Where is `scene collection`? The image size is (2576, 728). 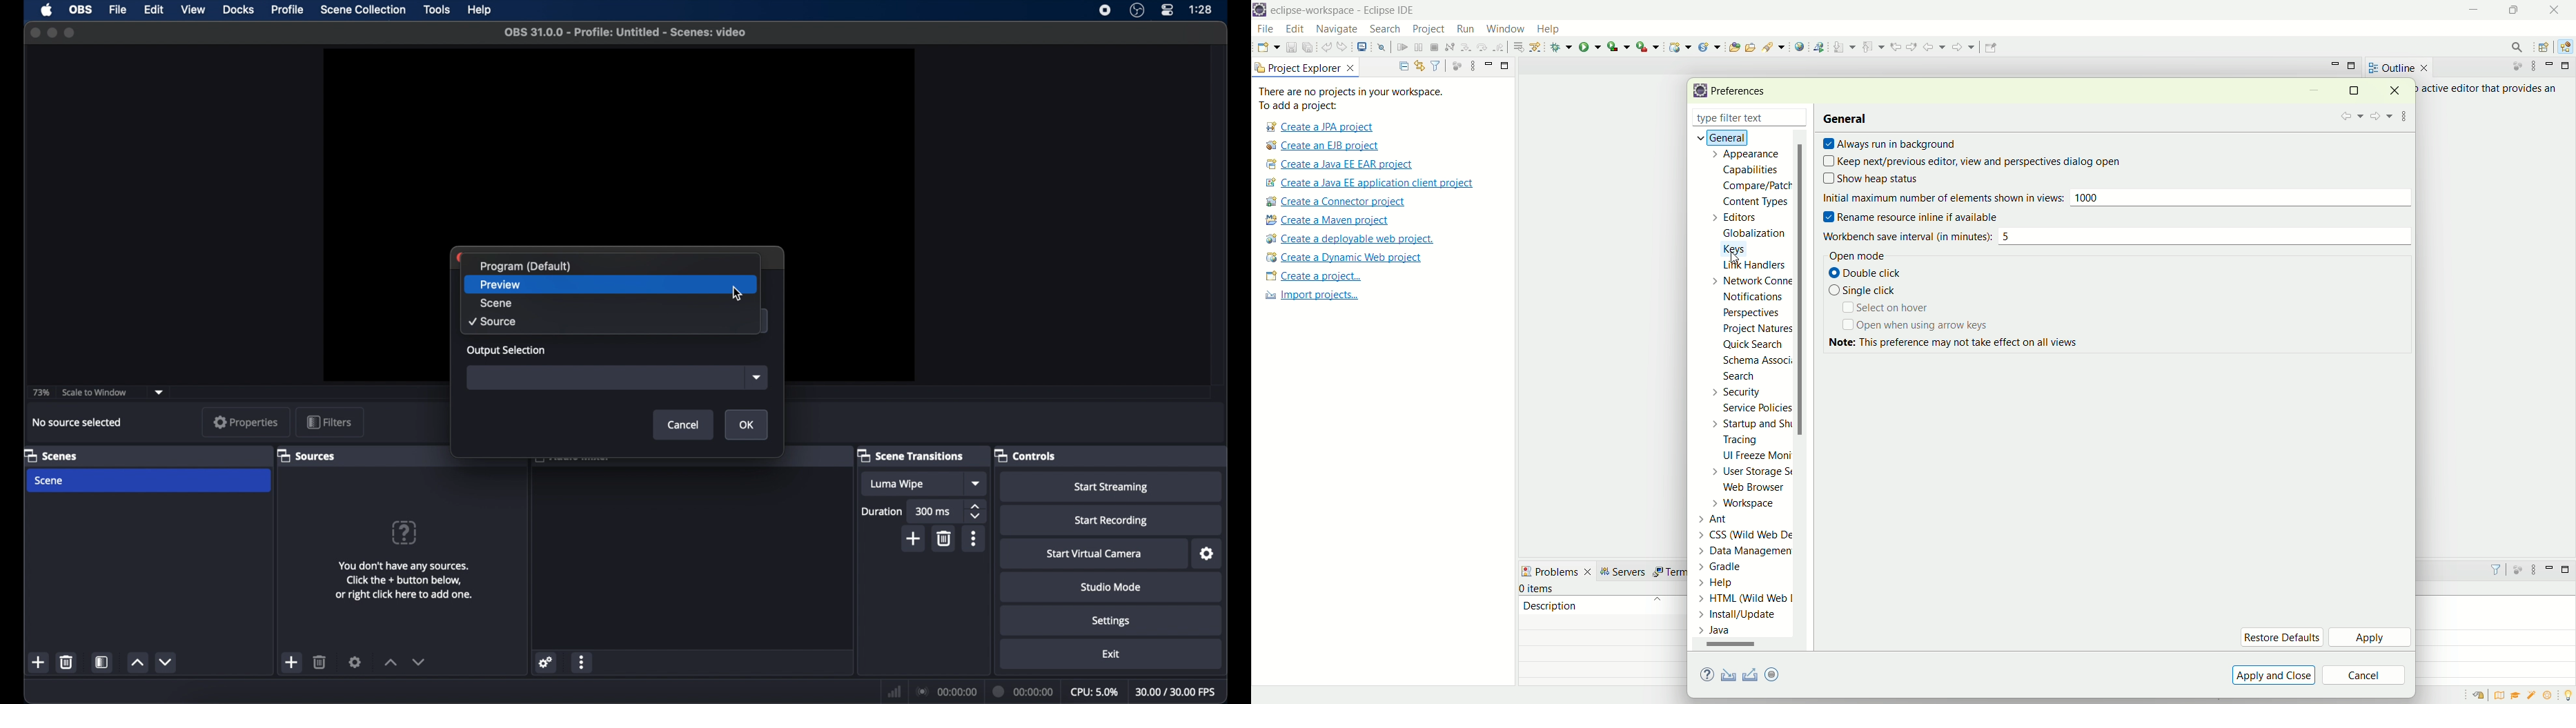 scene collection is located at coordinates (362, 10).